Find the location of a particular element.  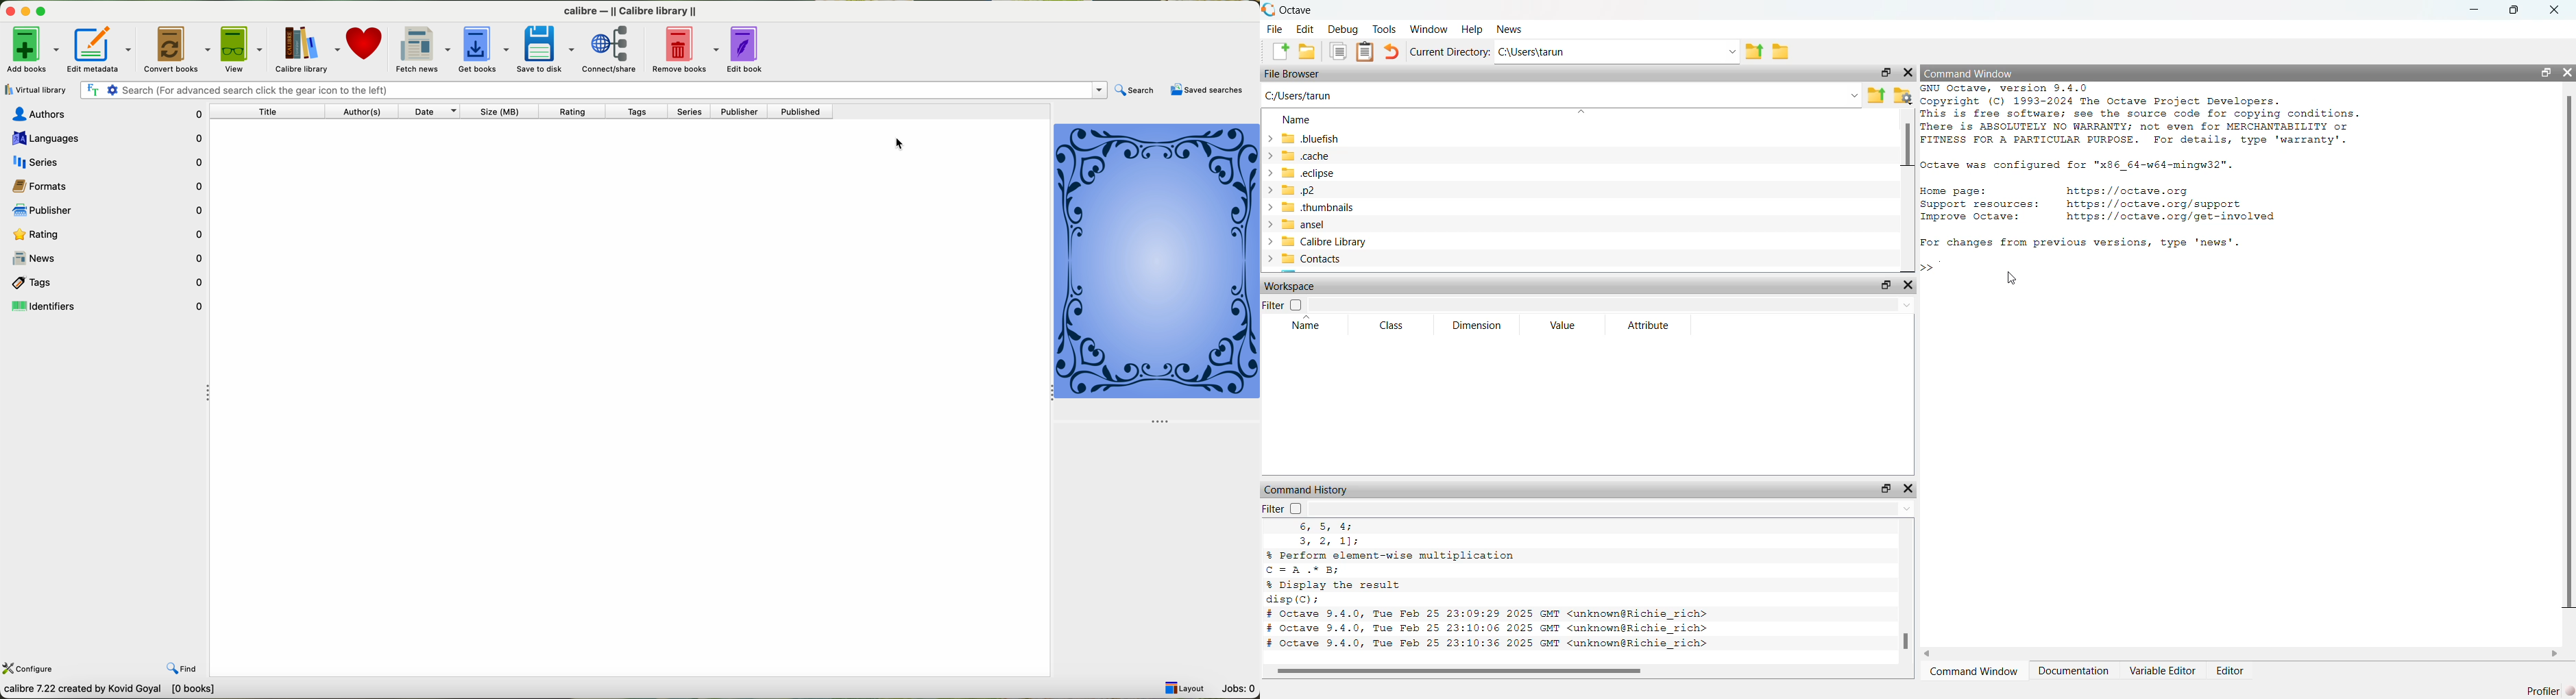

GNU Octave, version 9.4.0

Copyright (C) 1993-2024 The Octave Project Developers.

This is free software; see the source code for copying conditions.
There is ABSOLUTELY NO WARRANTY; not even for MERCHANTABILITY or
FITNESS FOR A PARTICULAR PURPOSE. For details, type 'warranty'. is located at coordinates (2143, 115).